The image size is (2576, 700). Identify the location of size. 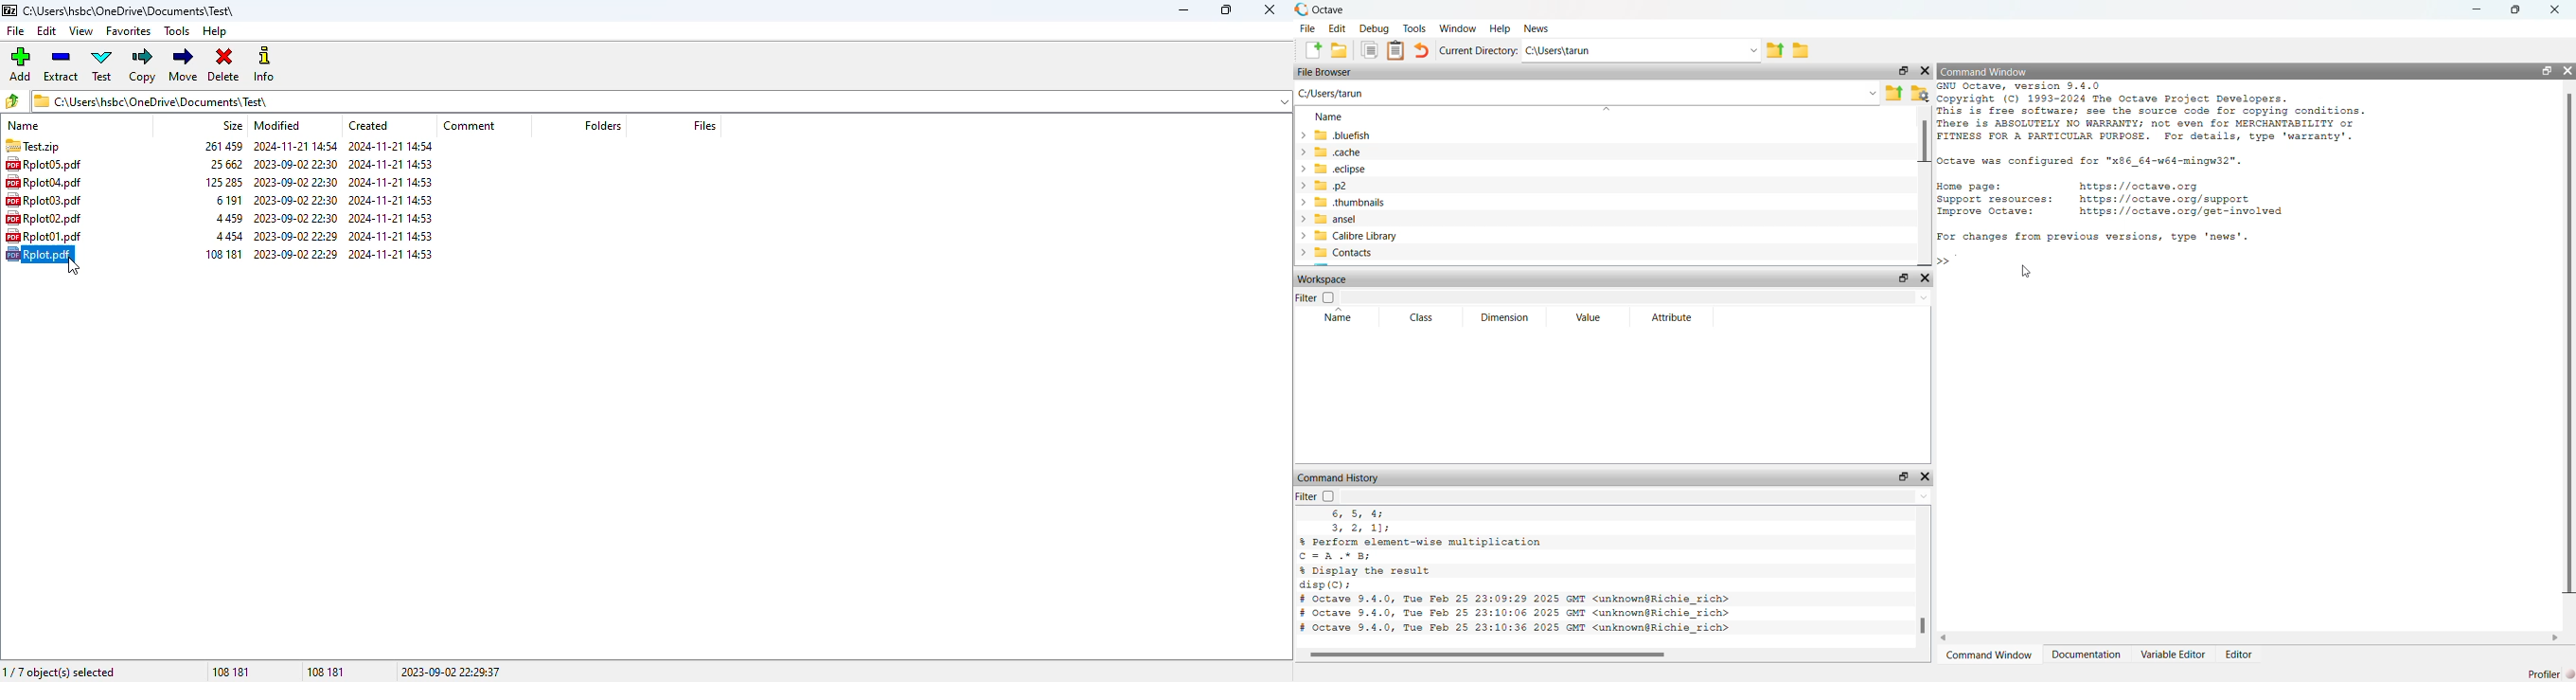
(233, 126).